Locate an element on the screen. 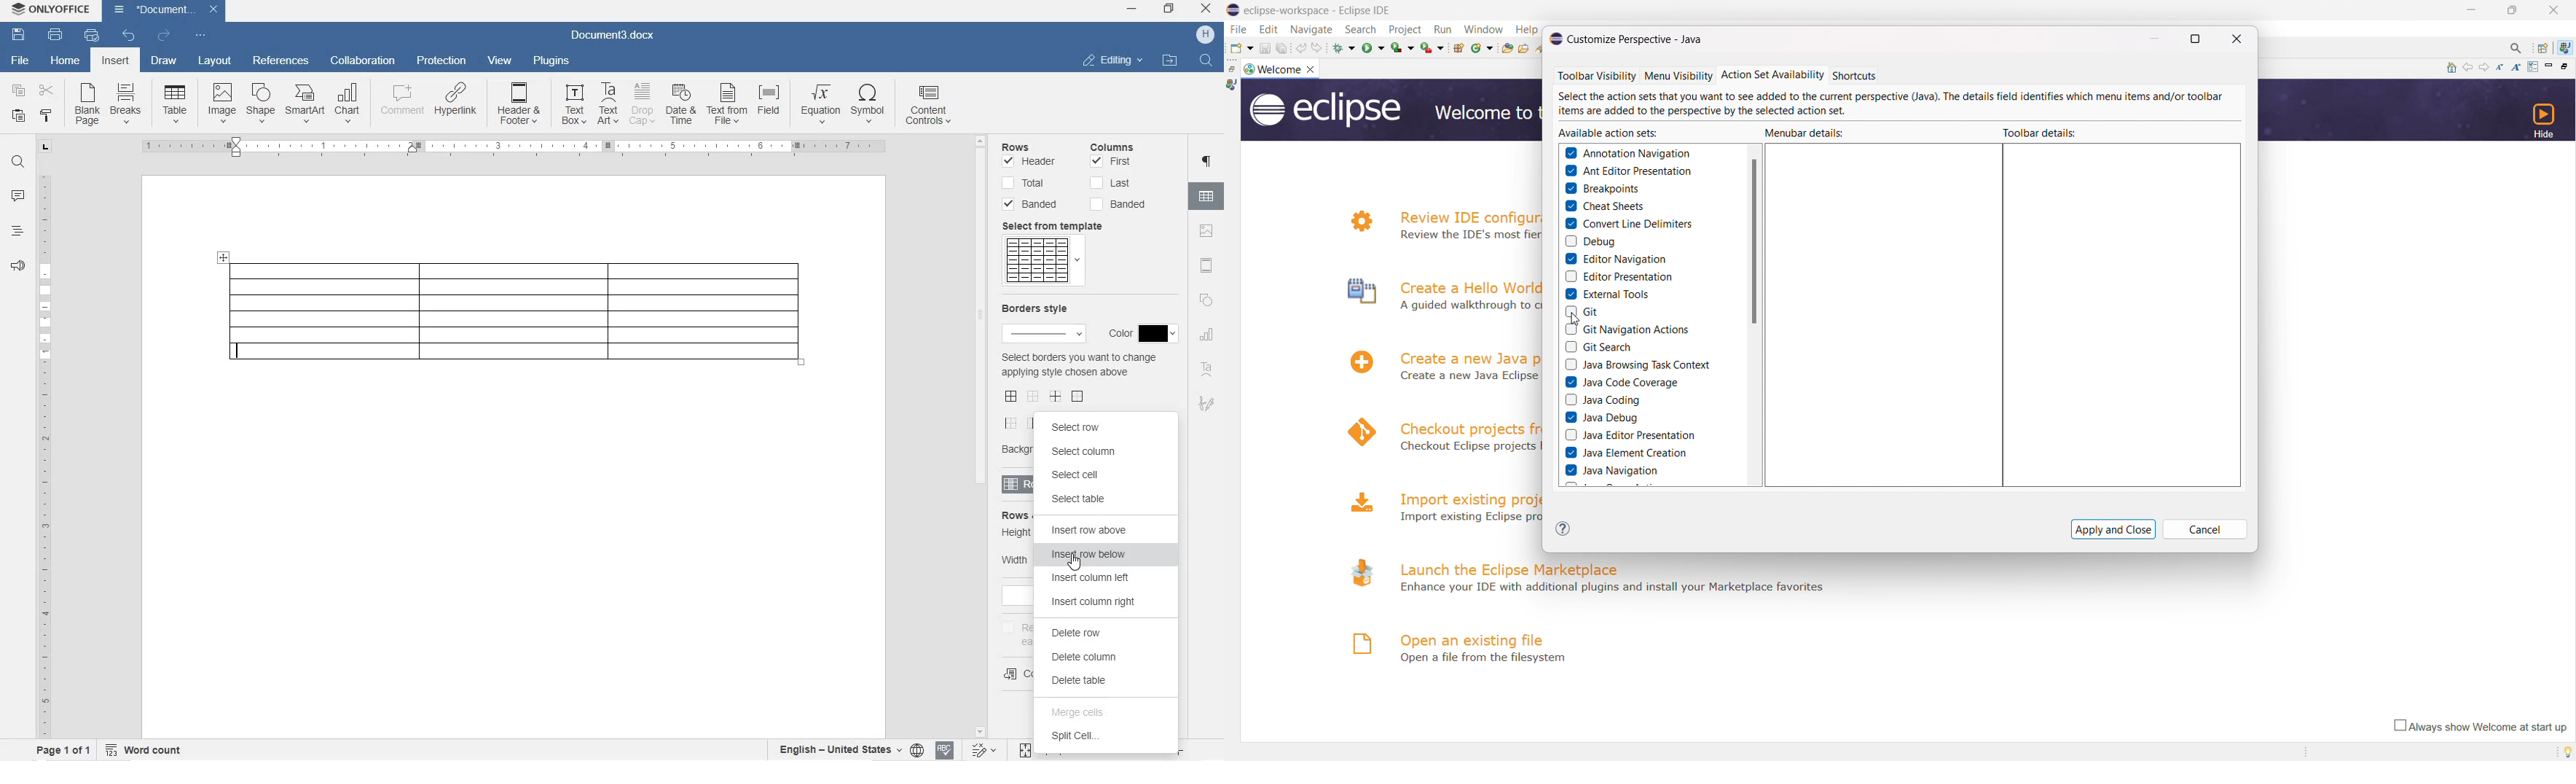 Image resolution: width=2576 pixels, height=784 pixels. java browsing task context is located at coordinates (1637, 364).